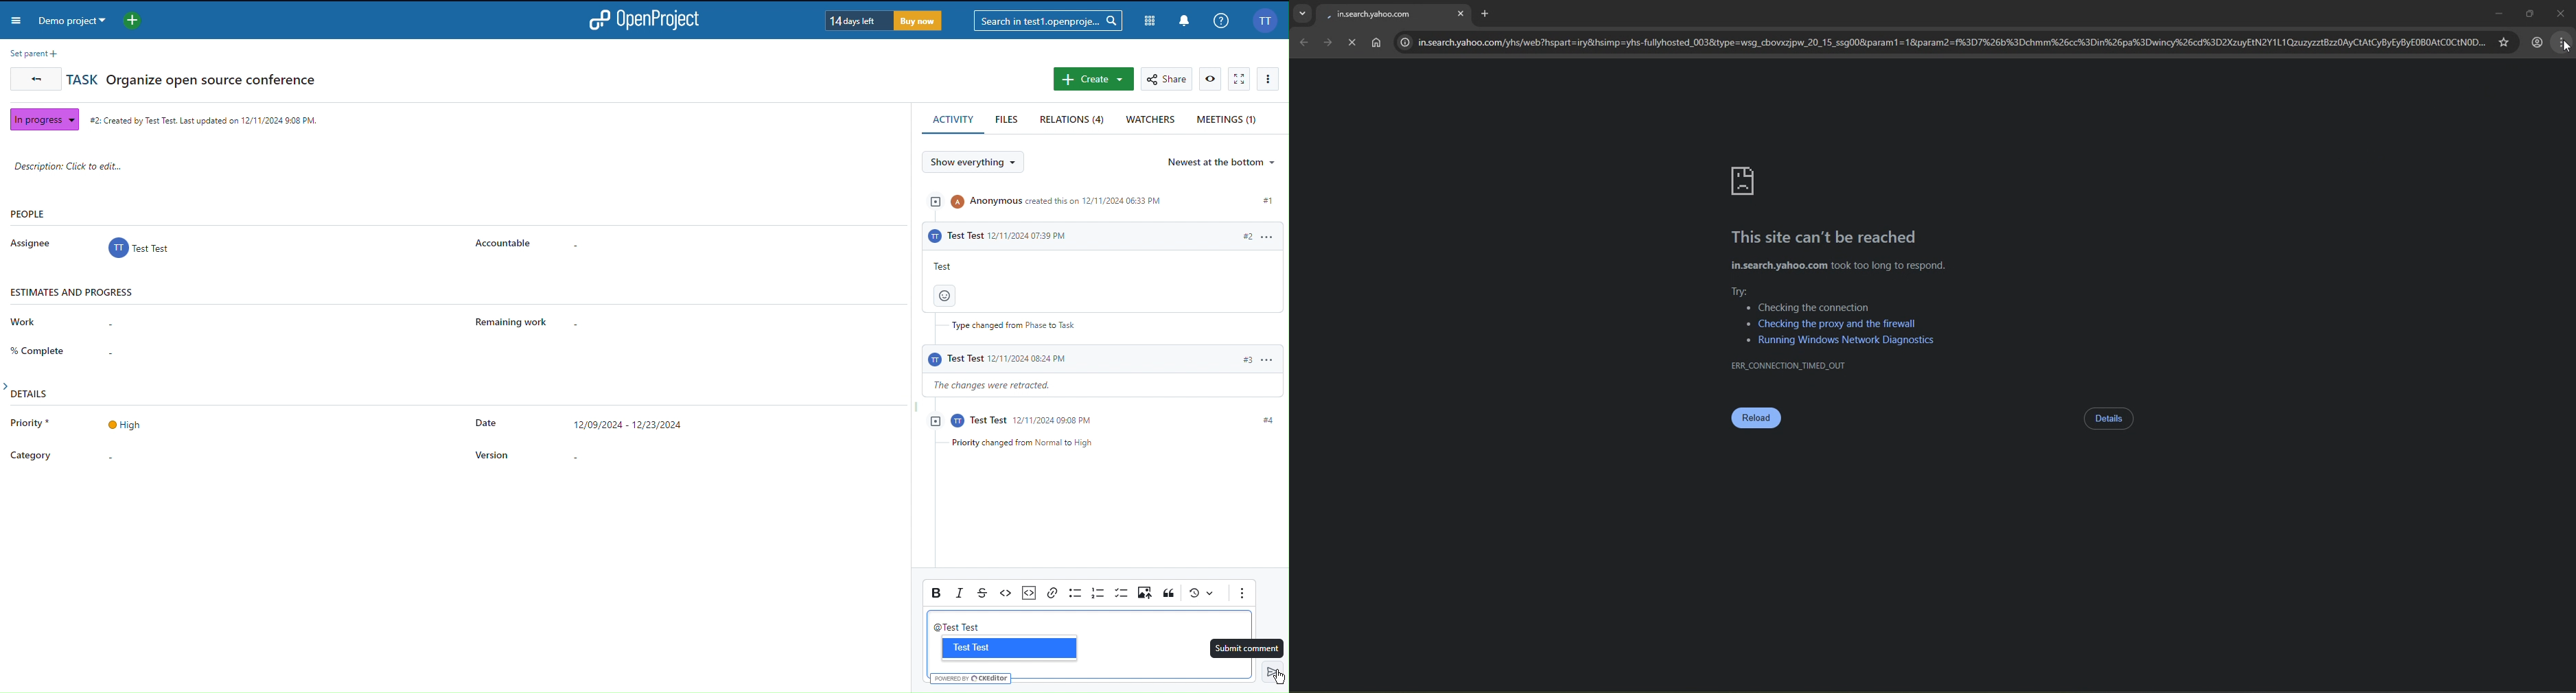 The height and width of the screenshot is (700, 2576). Describe the element at coordinates (1461, 11) in the screenshot. I see `Close Tab` at that location.